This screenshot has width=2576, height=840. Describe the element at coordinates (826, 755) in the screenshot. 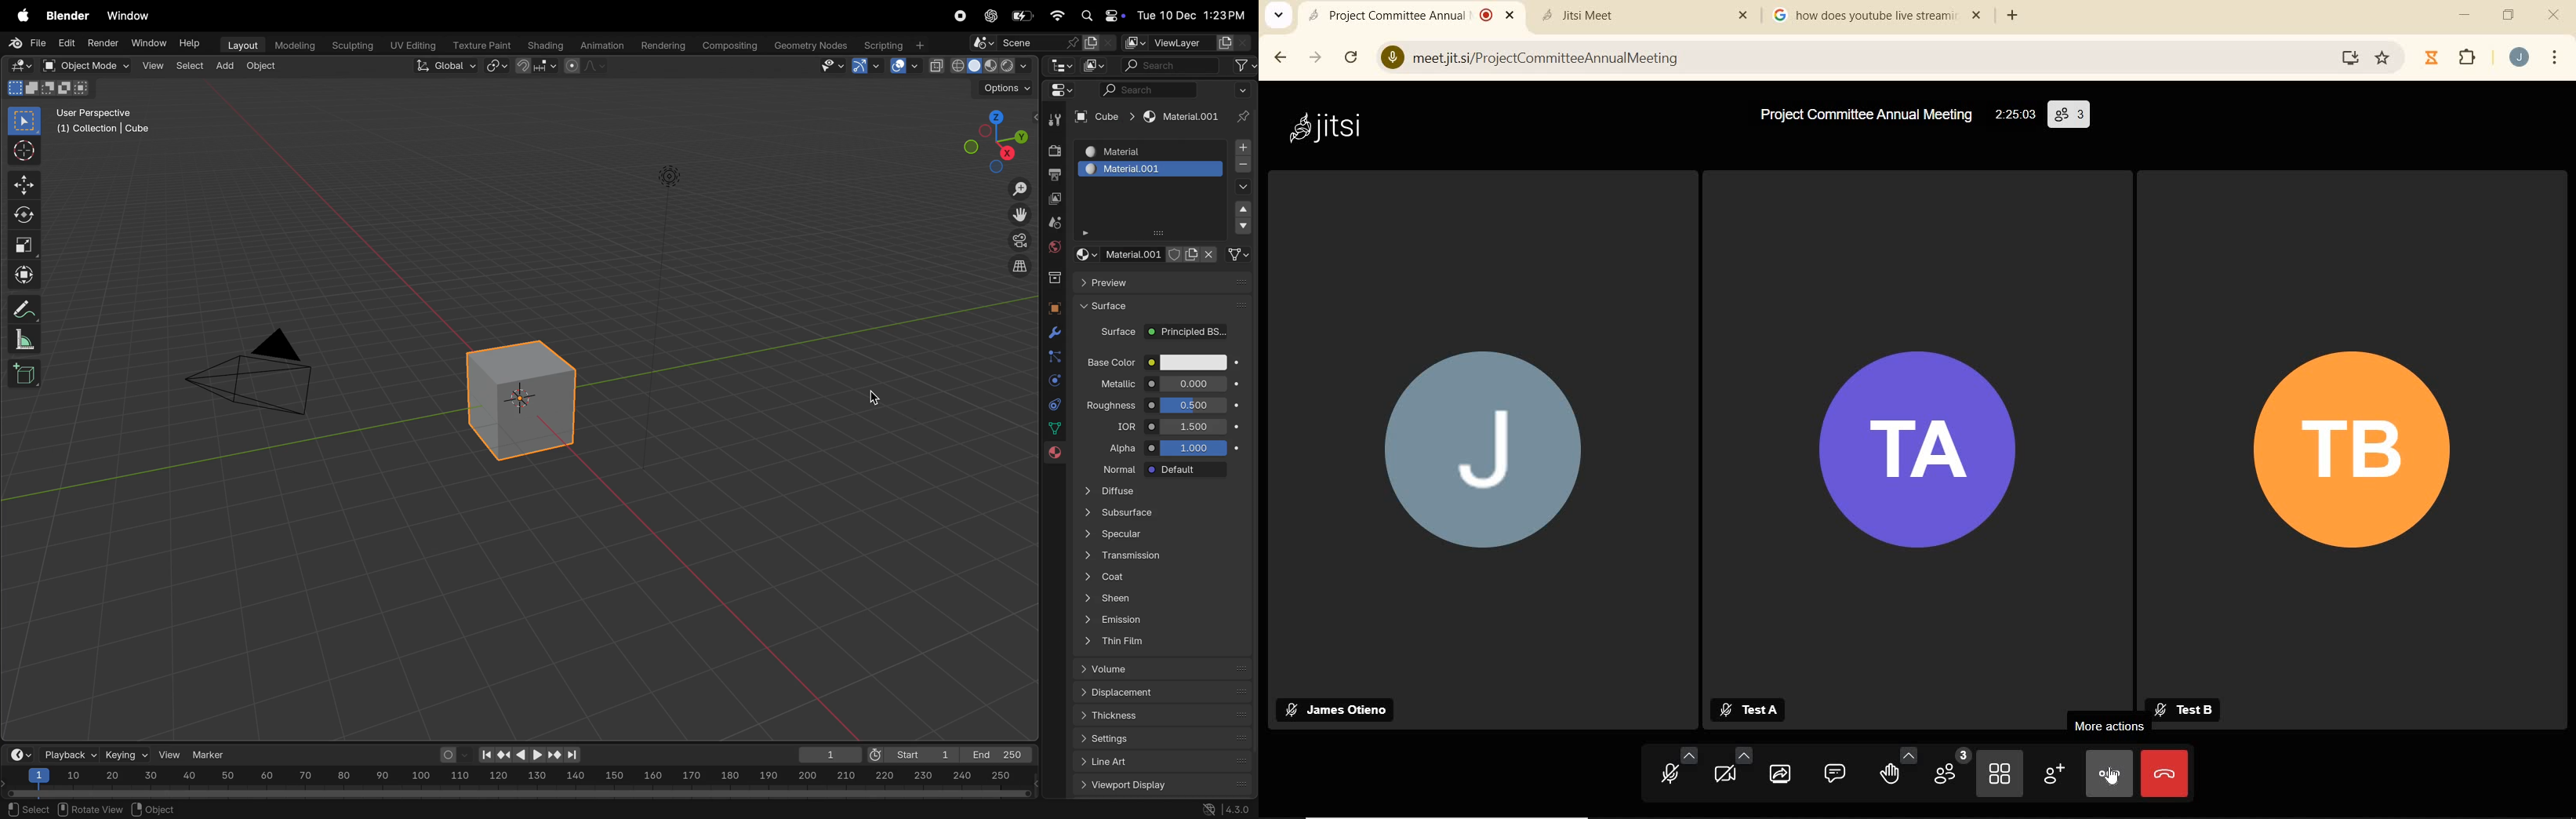

I see `1` at that location.